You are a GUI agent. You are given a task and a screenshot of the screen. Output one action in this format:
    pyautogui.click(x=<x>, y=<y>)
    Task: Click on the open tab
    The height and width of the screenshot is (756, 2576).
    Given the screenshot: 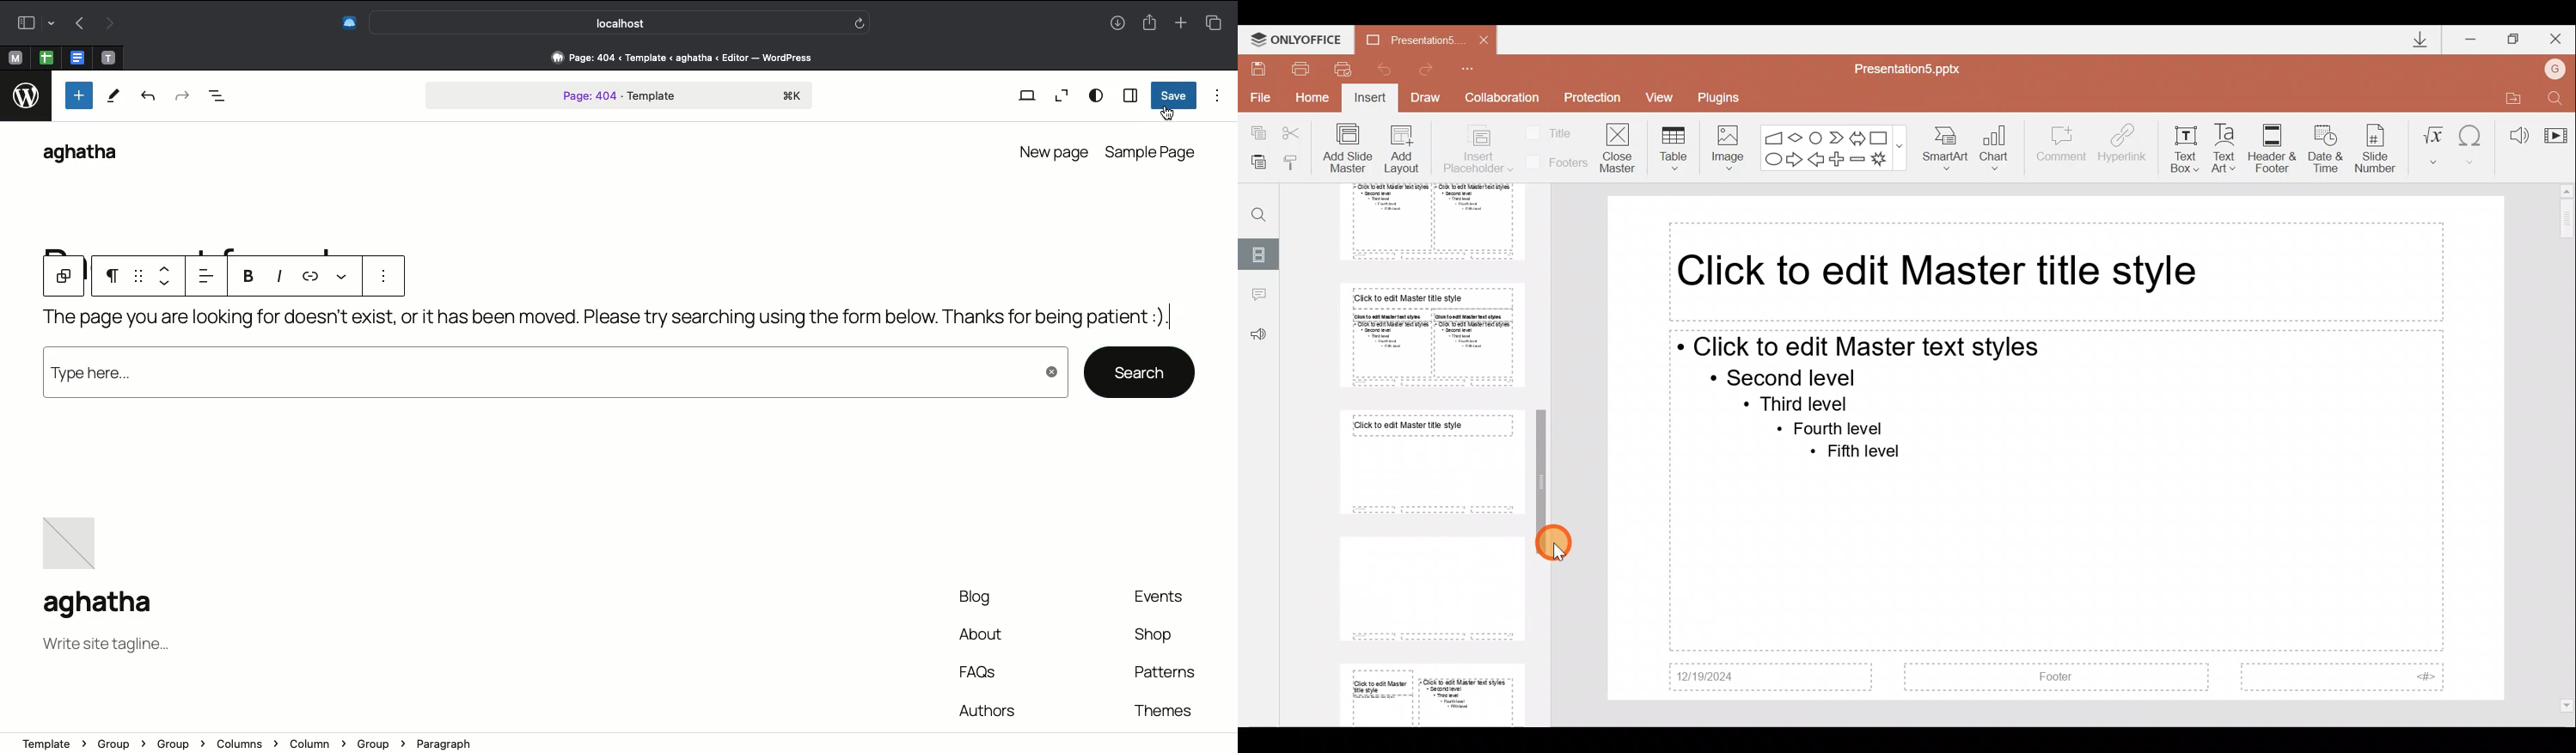 What is the action you would take?
    pyautogui.click(x=15, y=58)
    